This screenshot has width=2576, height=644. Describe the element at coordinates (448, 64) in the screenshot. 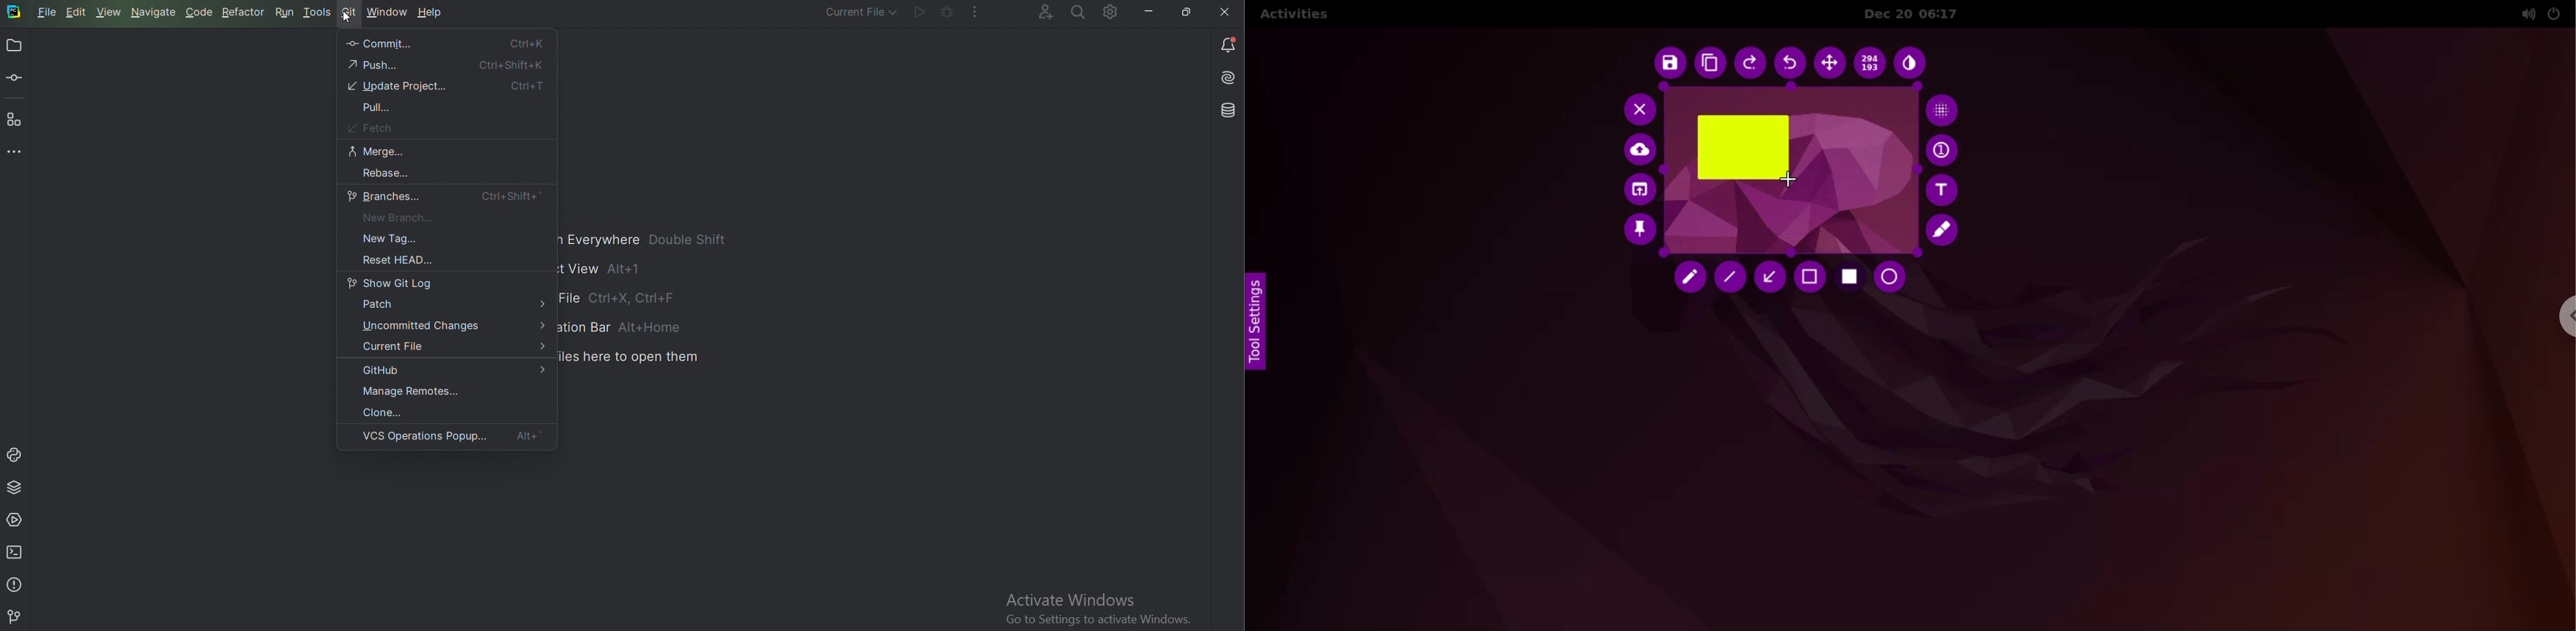

I see `Push ` at that location.